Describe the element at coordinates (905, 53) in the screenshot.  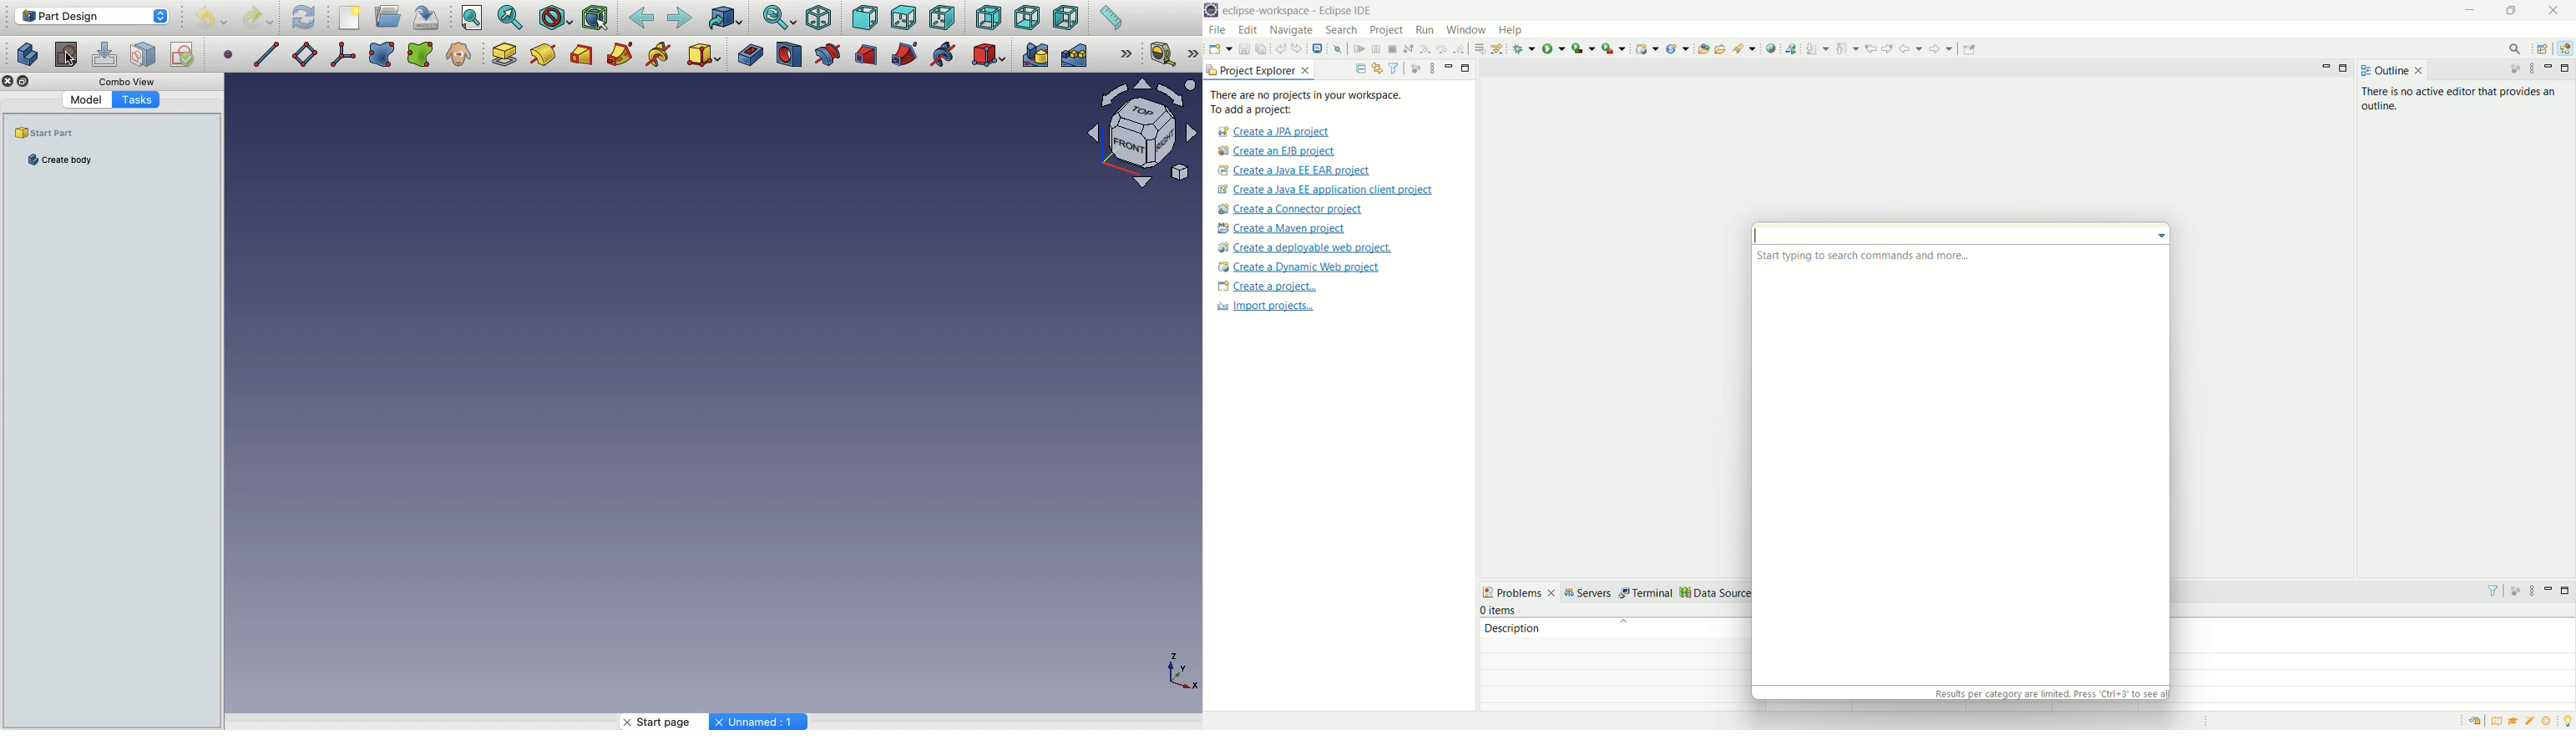
I see `Subtractive pipe` at that location.